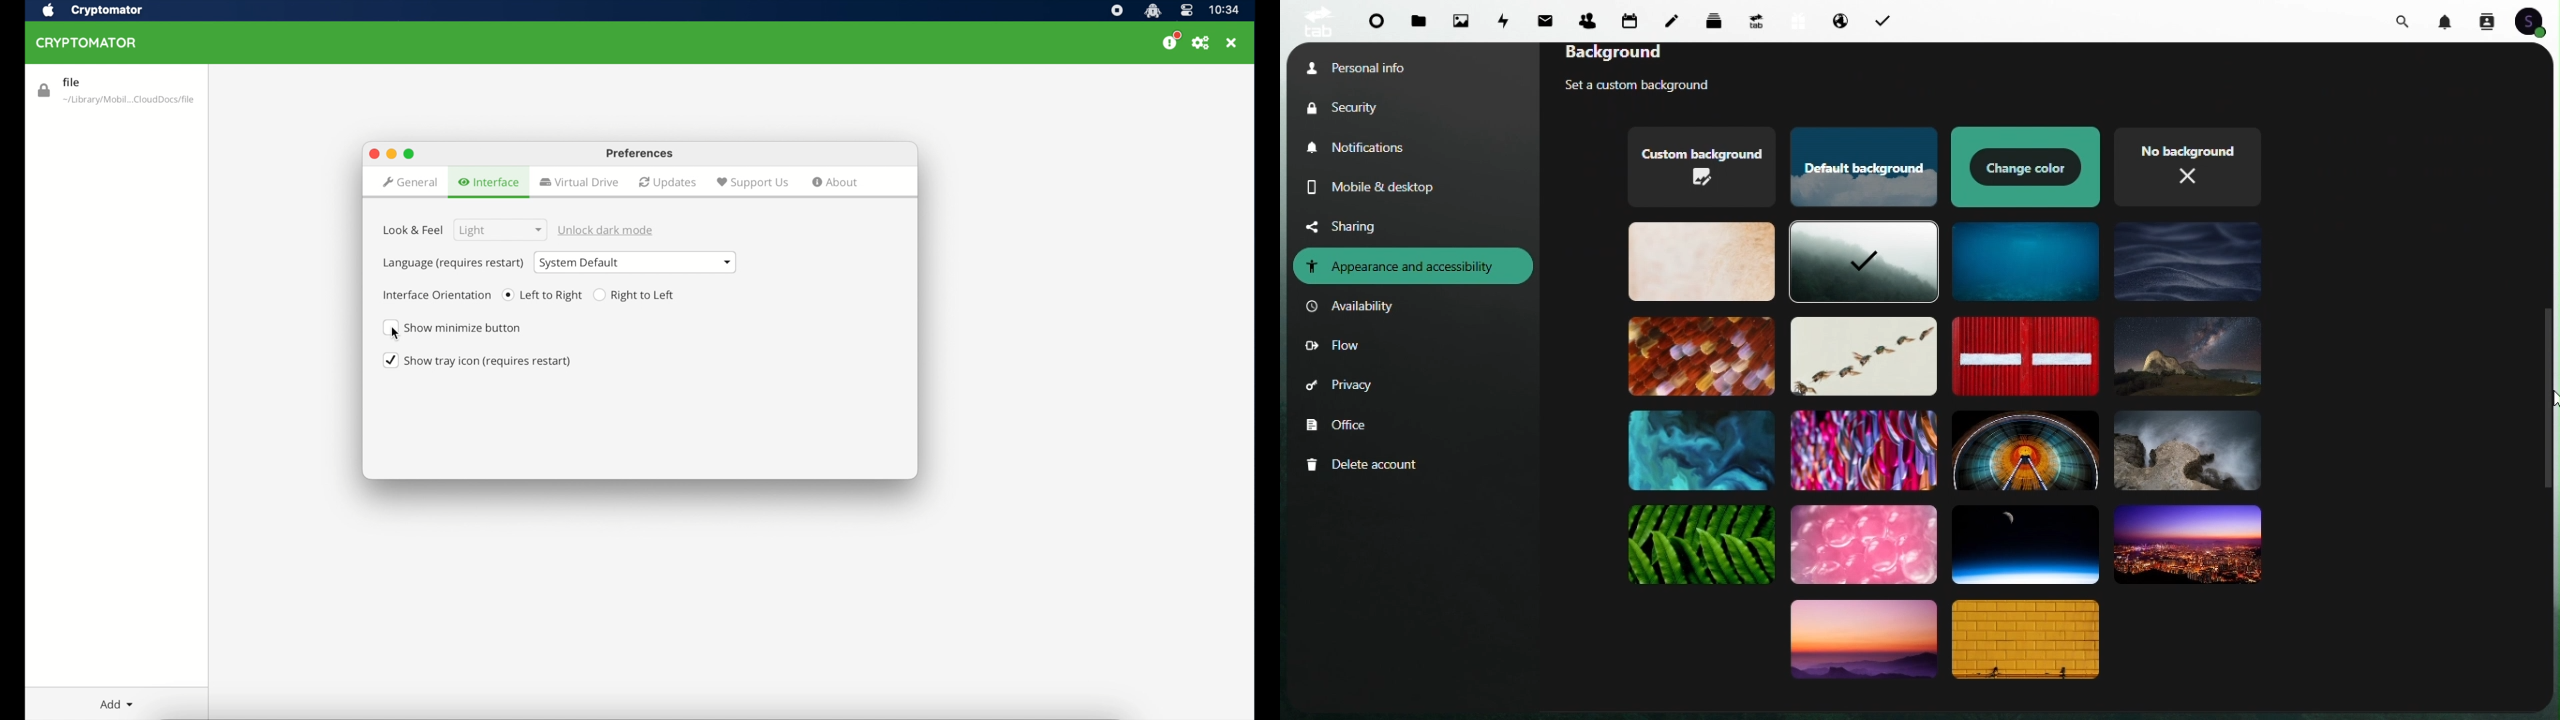  Describe the element at coordinates (1863, 646) in the screenshot. I see `Themes` at that location.